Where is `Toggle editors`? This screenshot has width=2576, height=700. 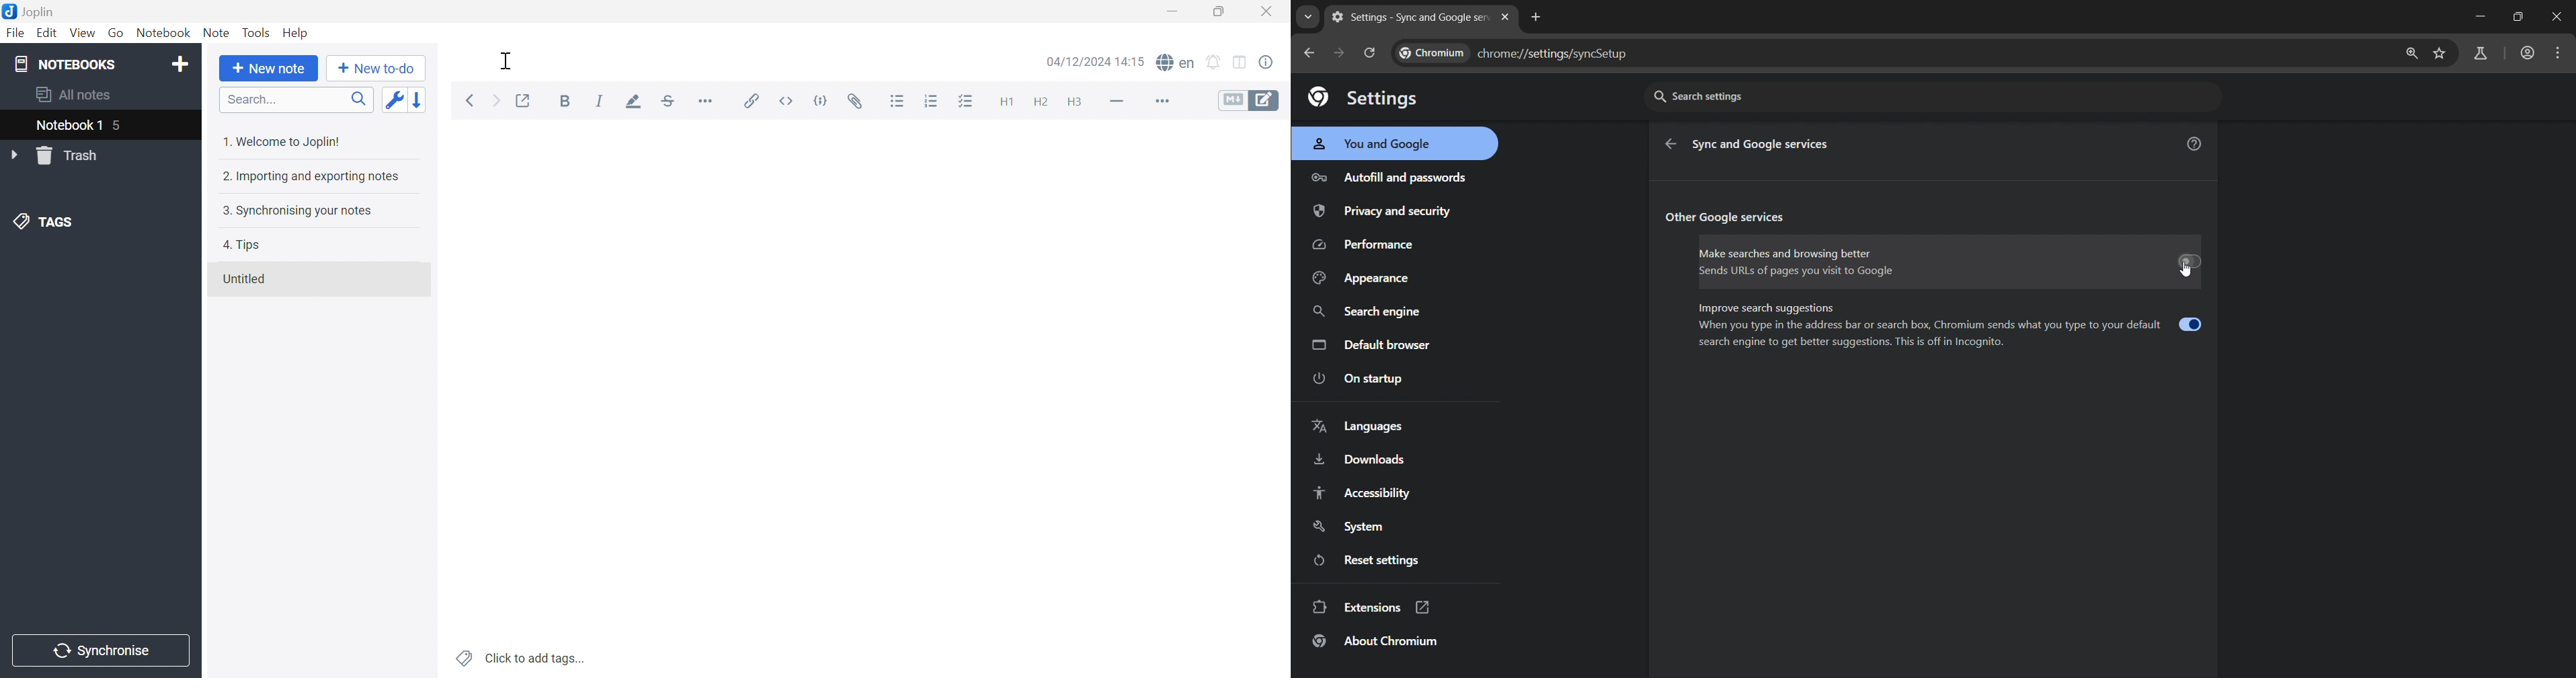 Toggle editors is located at coordinates (1249, 100).